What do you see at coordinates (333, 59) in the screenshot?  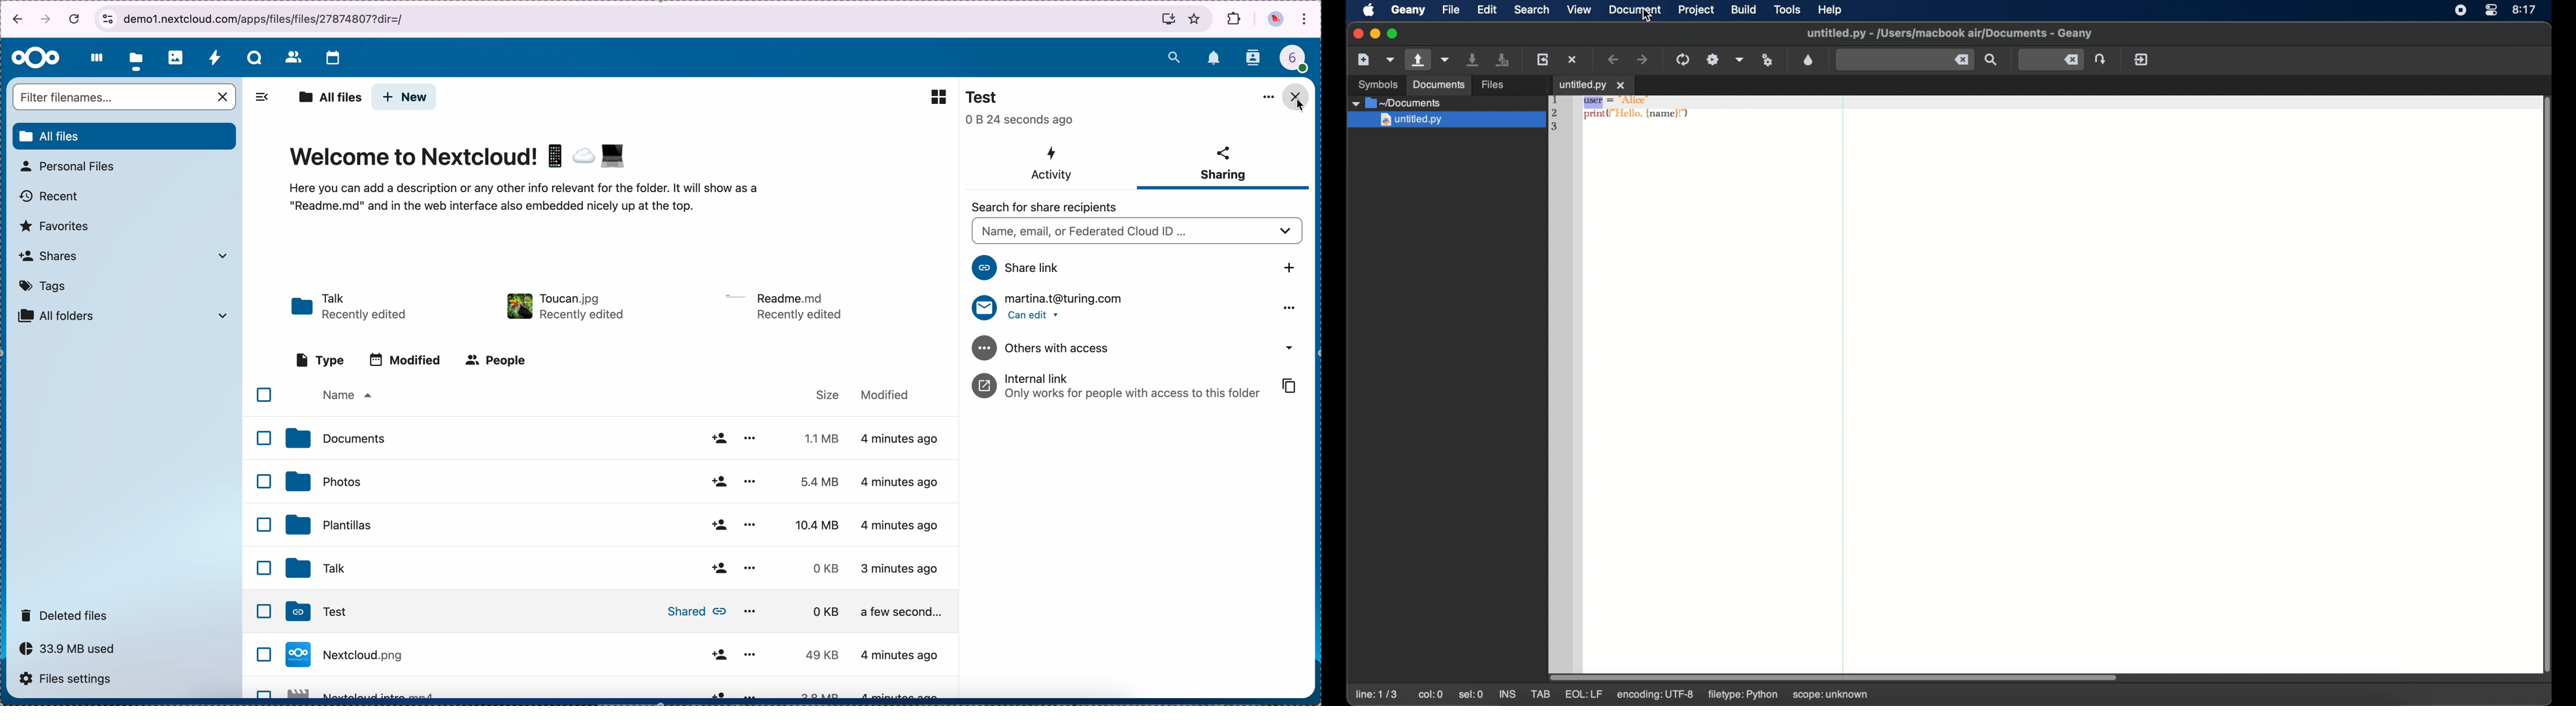 I see `calendar` at bounding box center [333, 59].